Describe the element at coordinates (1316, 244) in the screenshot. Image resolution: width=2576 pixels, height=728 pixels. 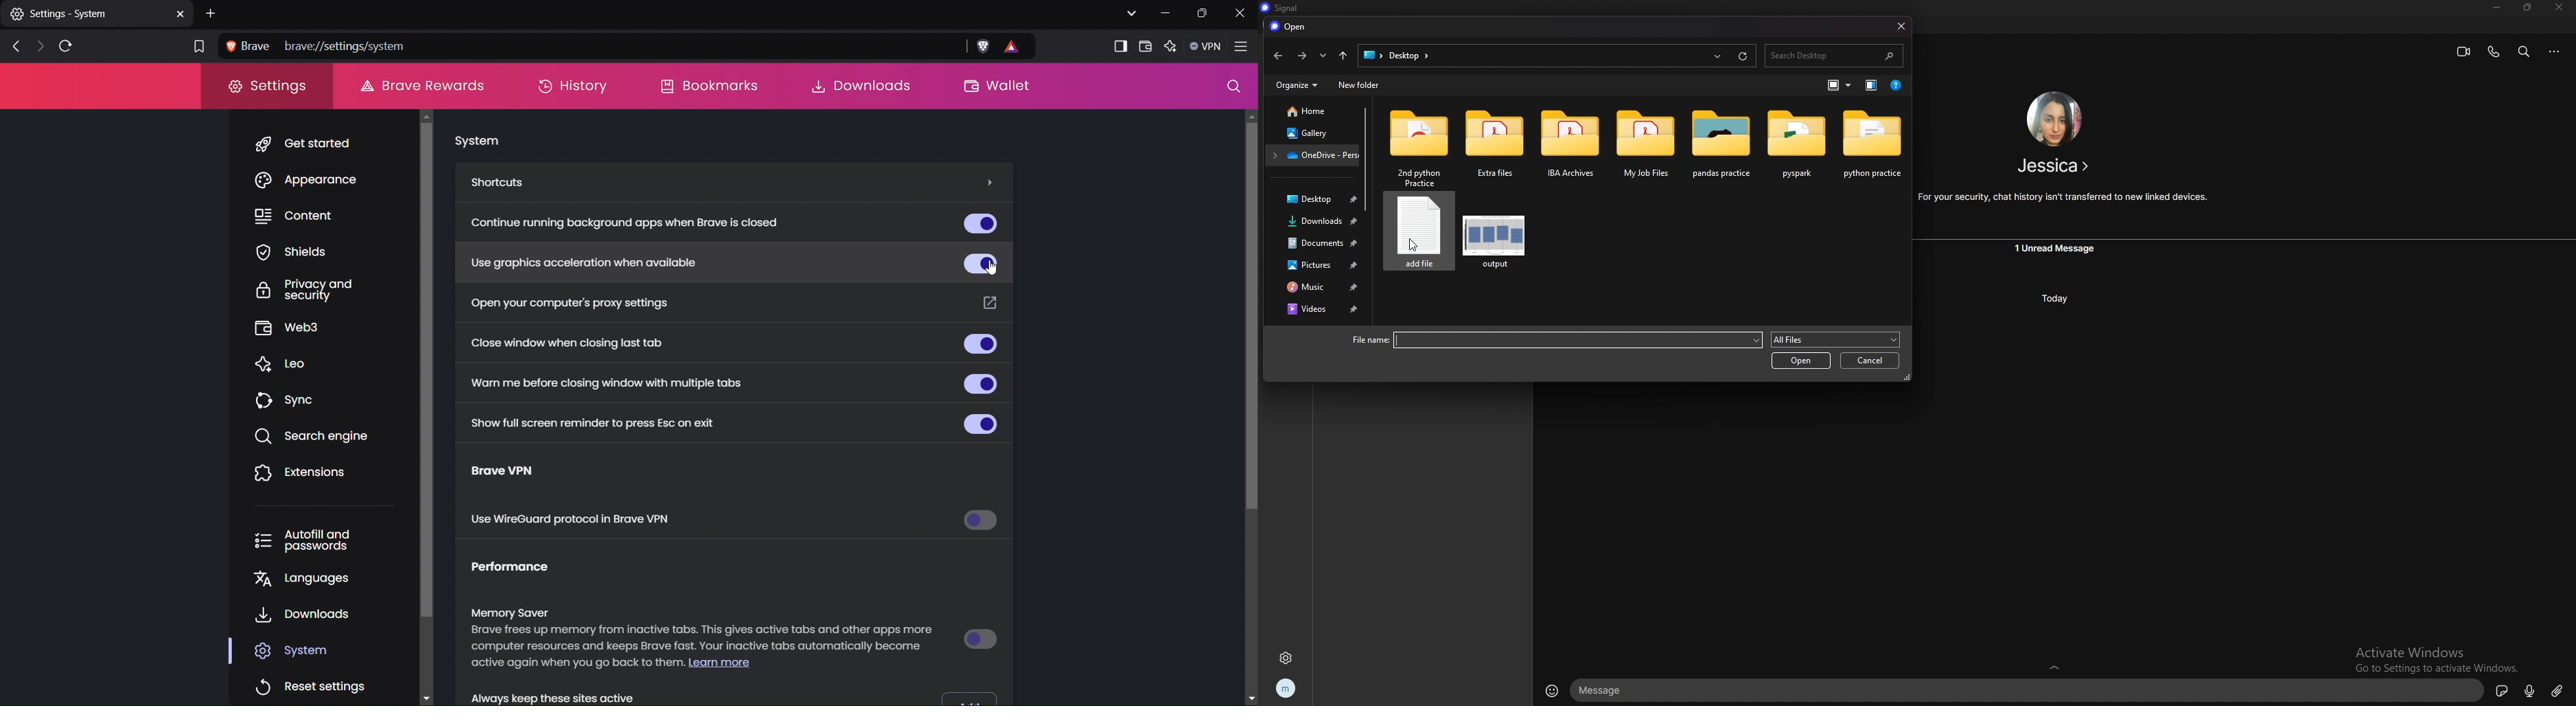
I see `documents` at that location.